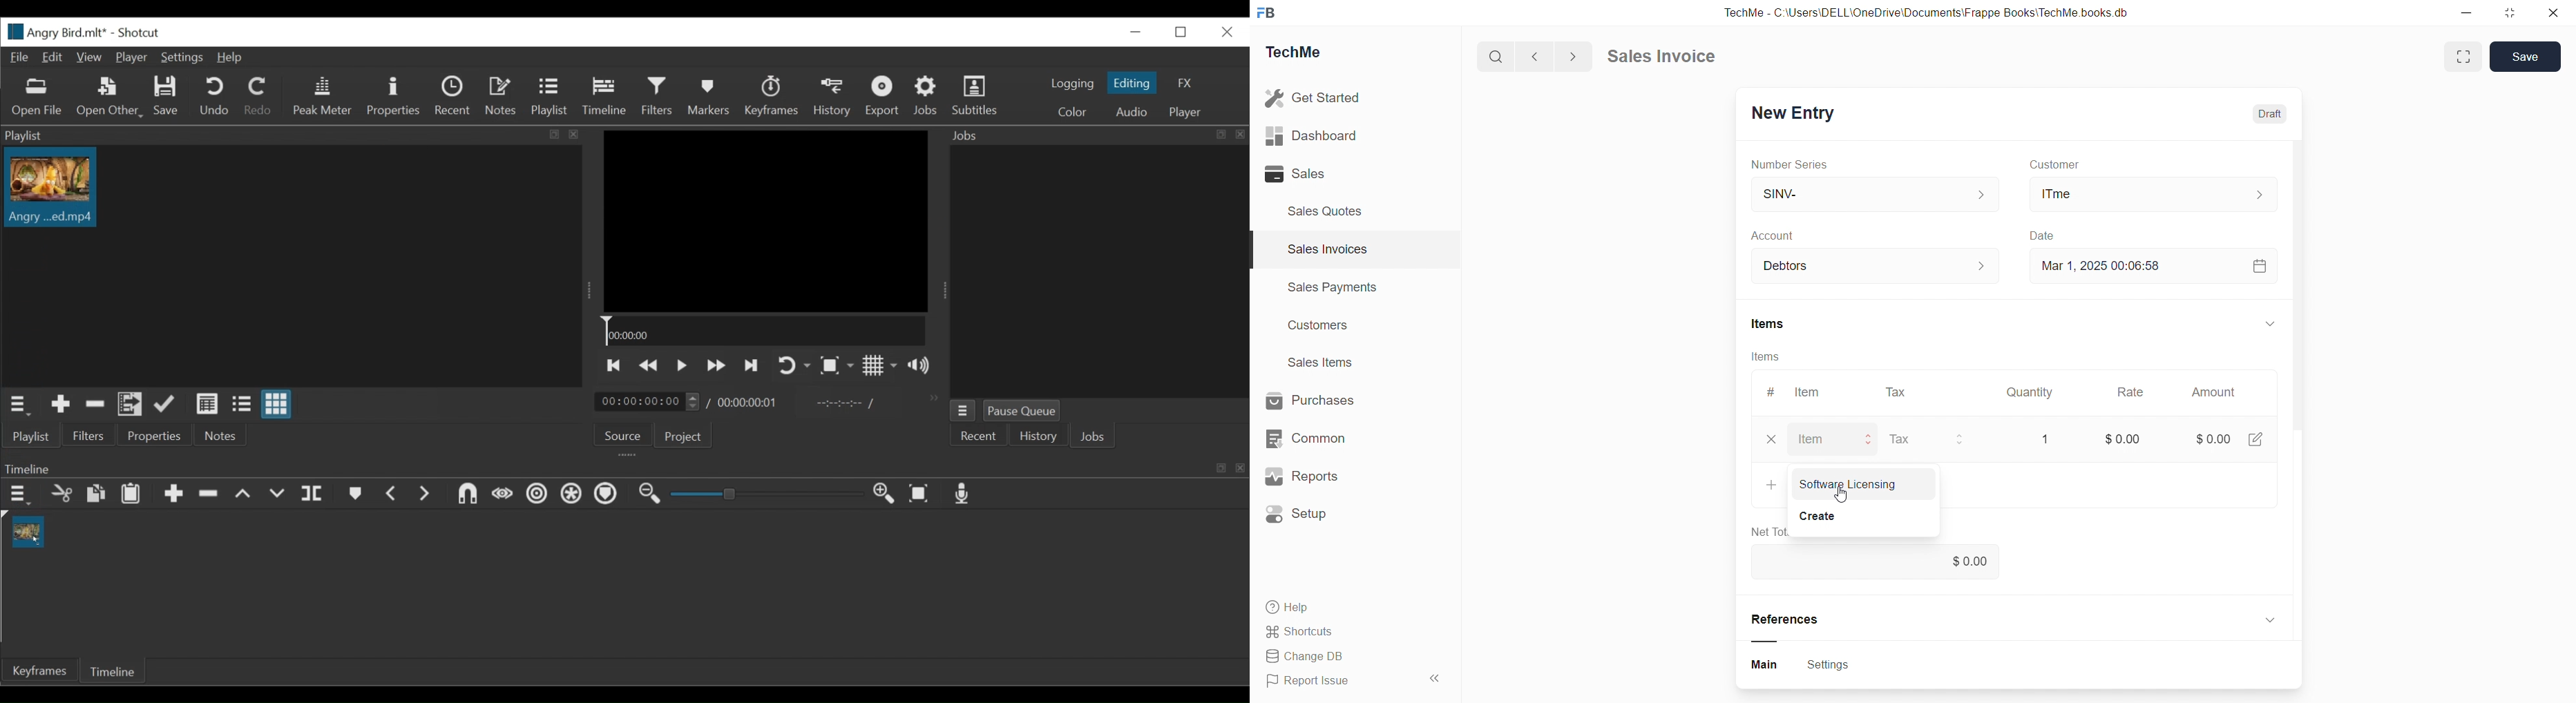 This screenshot has height=728, width=2576. Describe the element at coordinates (963, 412) in the screenshot. I see `Jobs Menu` at that location.